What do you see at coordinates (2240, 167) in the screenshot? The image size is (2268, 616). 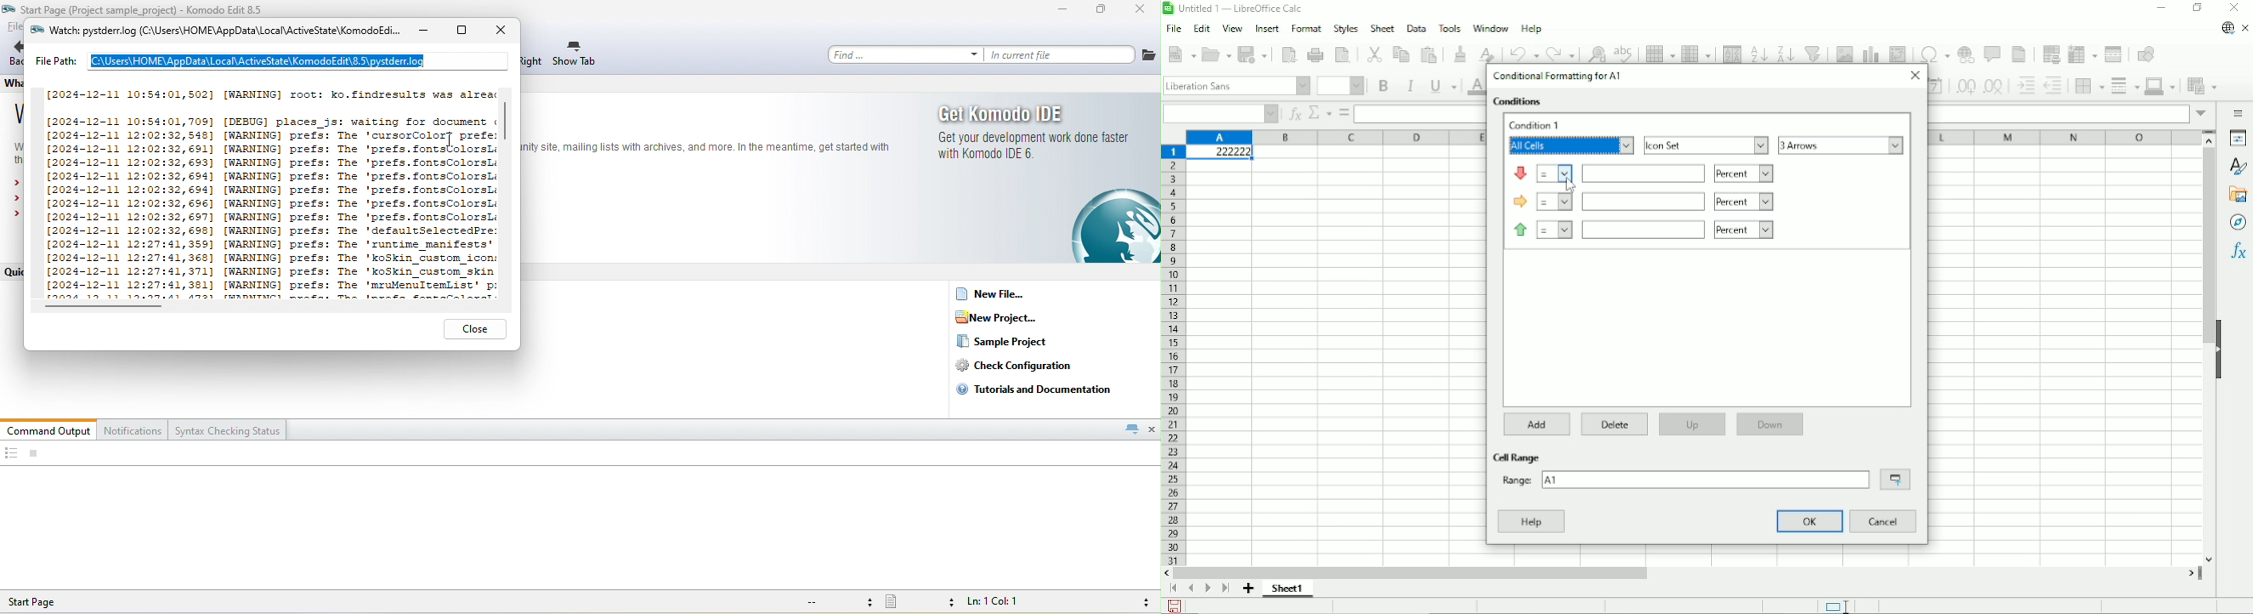 I see `Styles` at bounding box center [2240, 167].